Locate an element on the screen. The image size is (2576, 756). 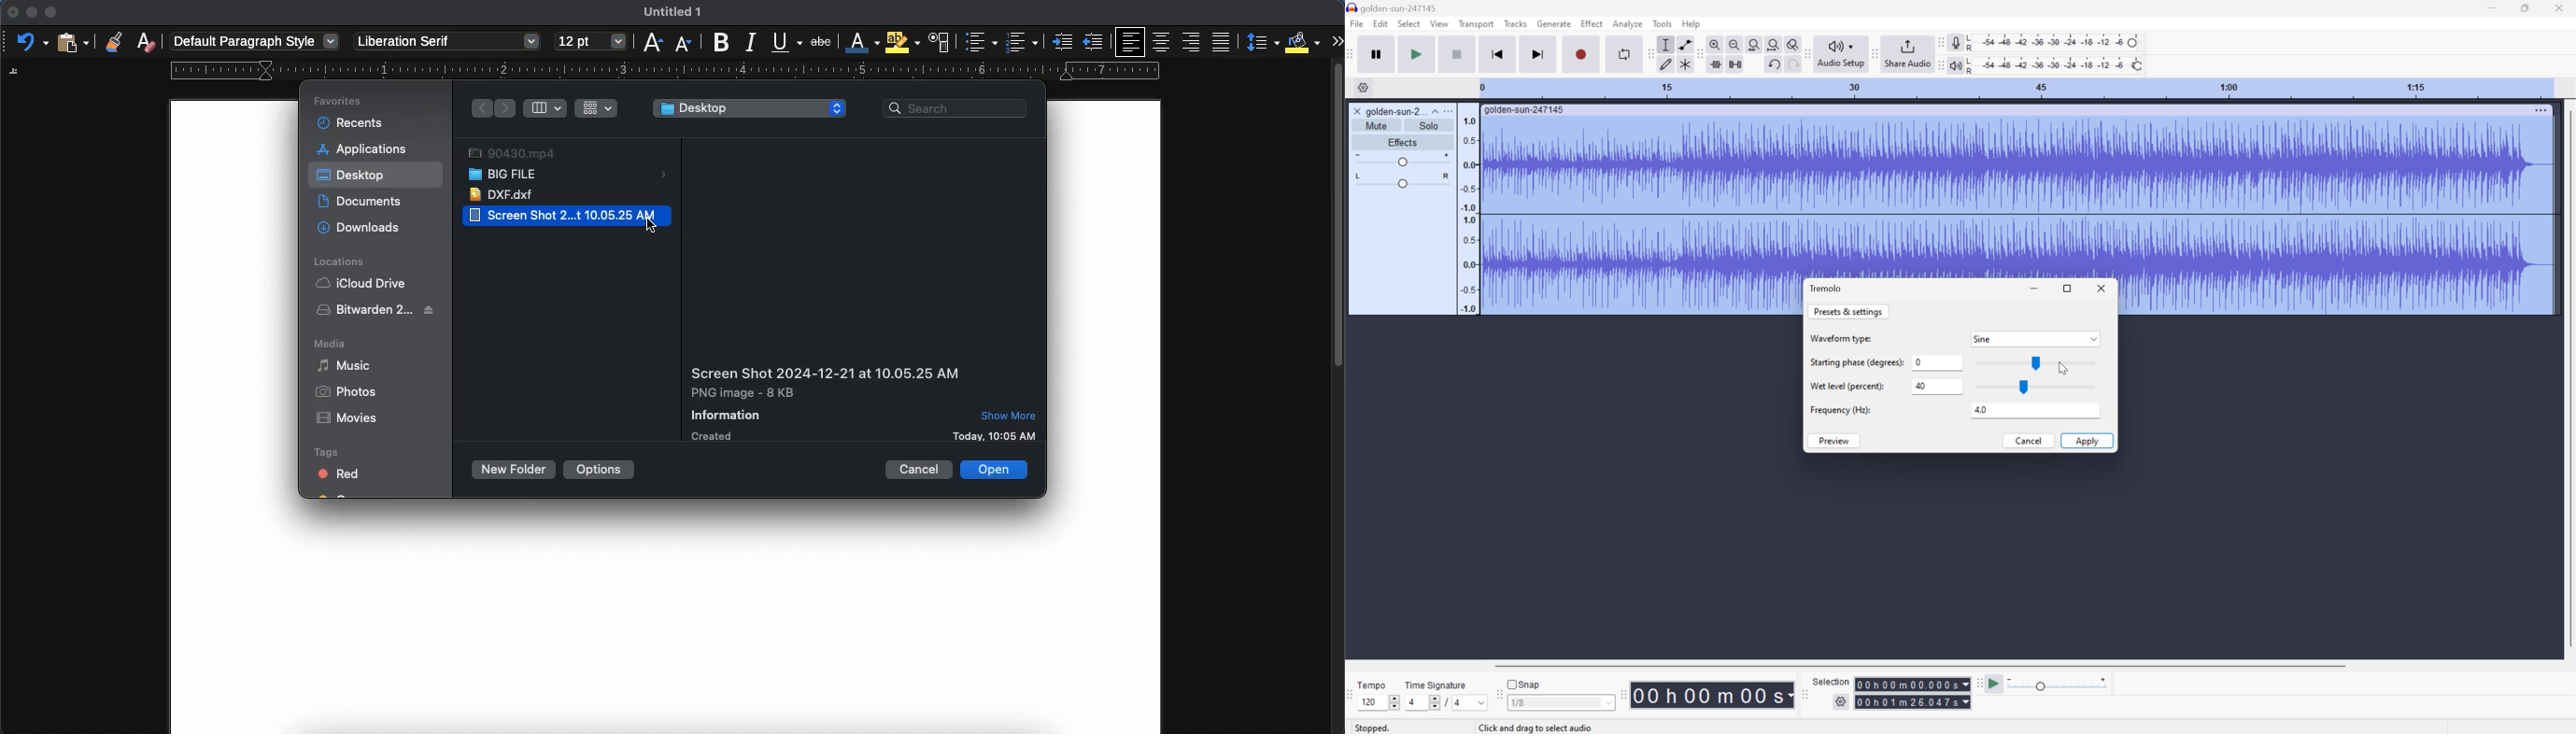
Snap is located at coordinates (1524, 683).